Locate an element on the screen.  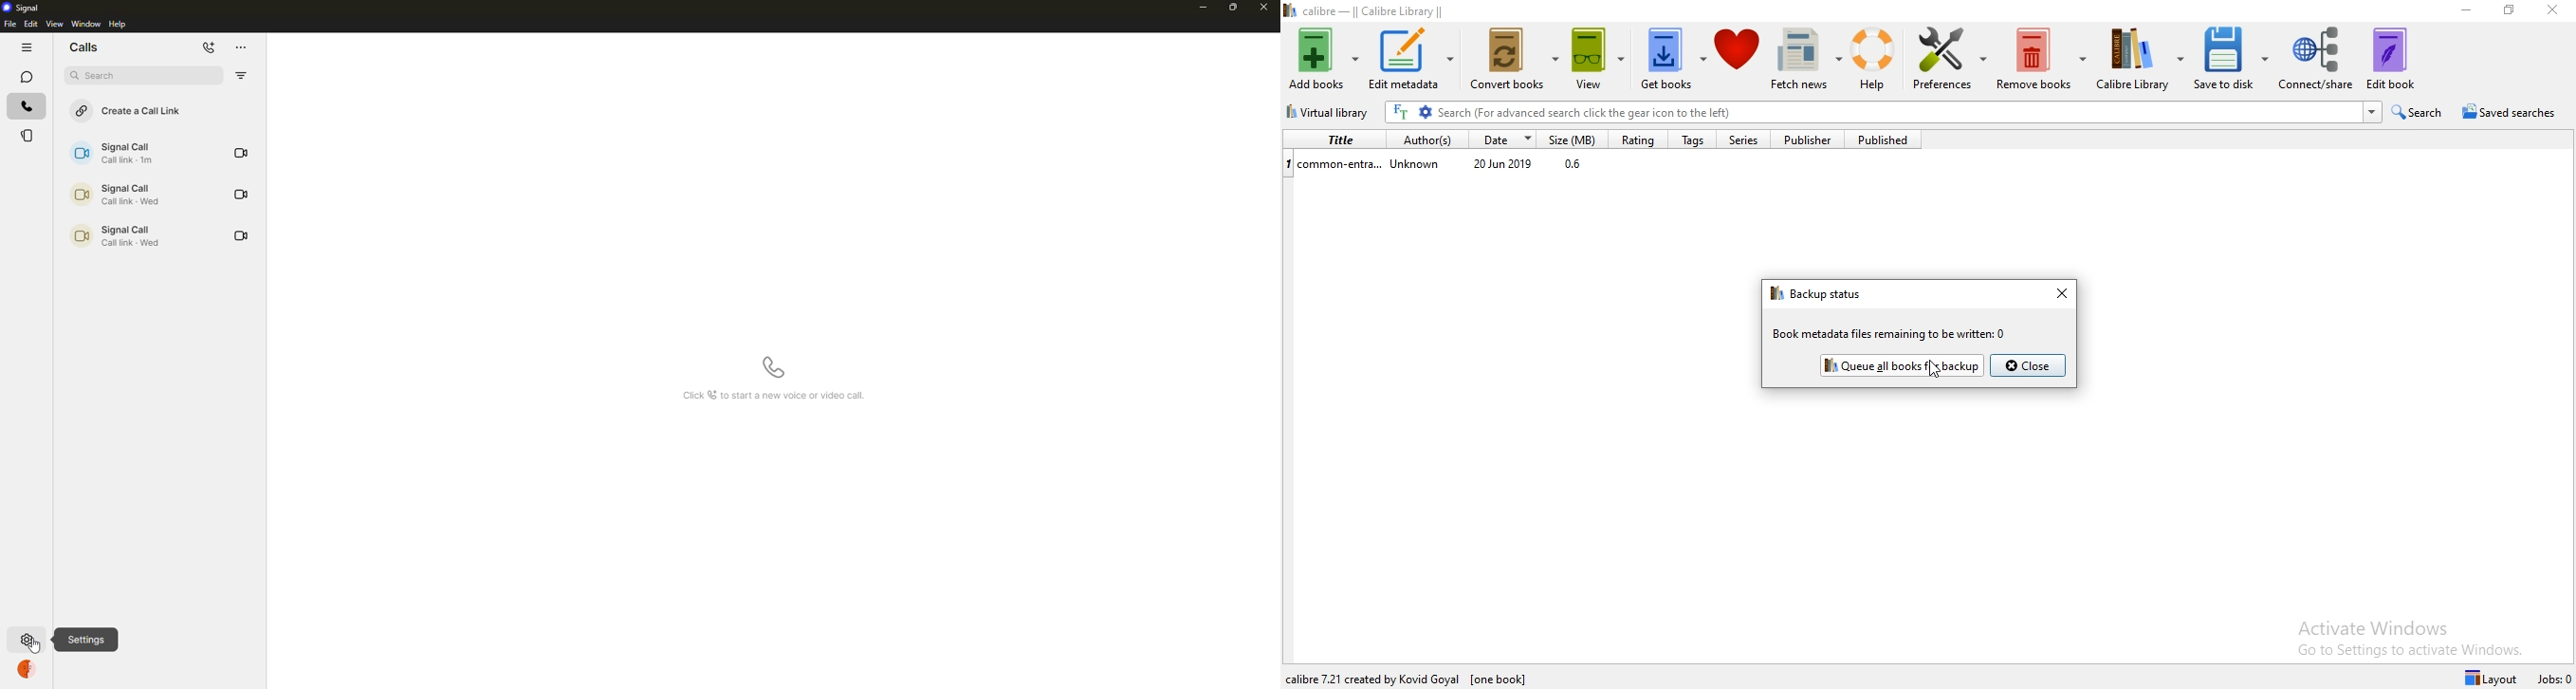
info is located at coordinates (774, 397).